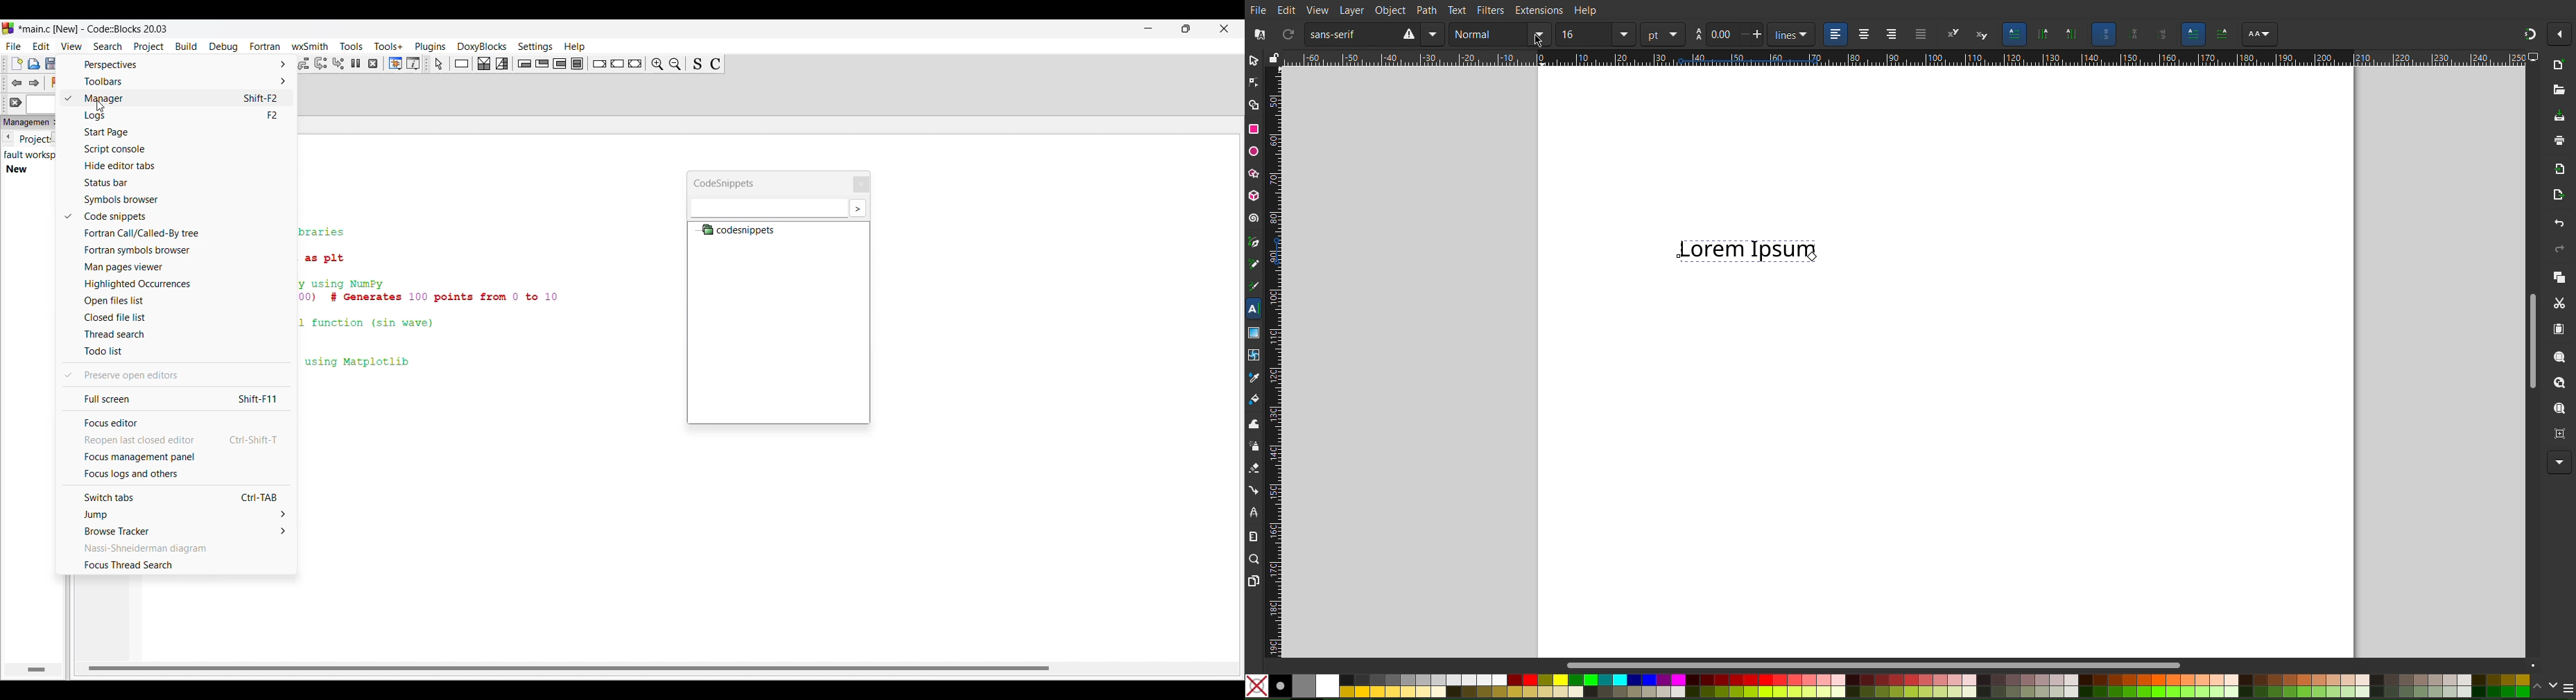 The width and height of the screenshot is (2576, 700). I want to click on Next instruction, so click(321, 64).